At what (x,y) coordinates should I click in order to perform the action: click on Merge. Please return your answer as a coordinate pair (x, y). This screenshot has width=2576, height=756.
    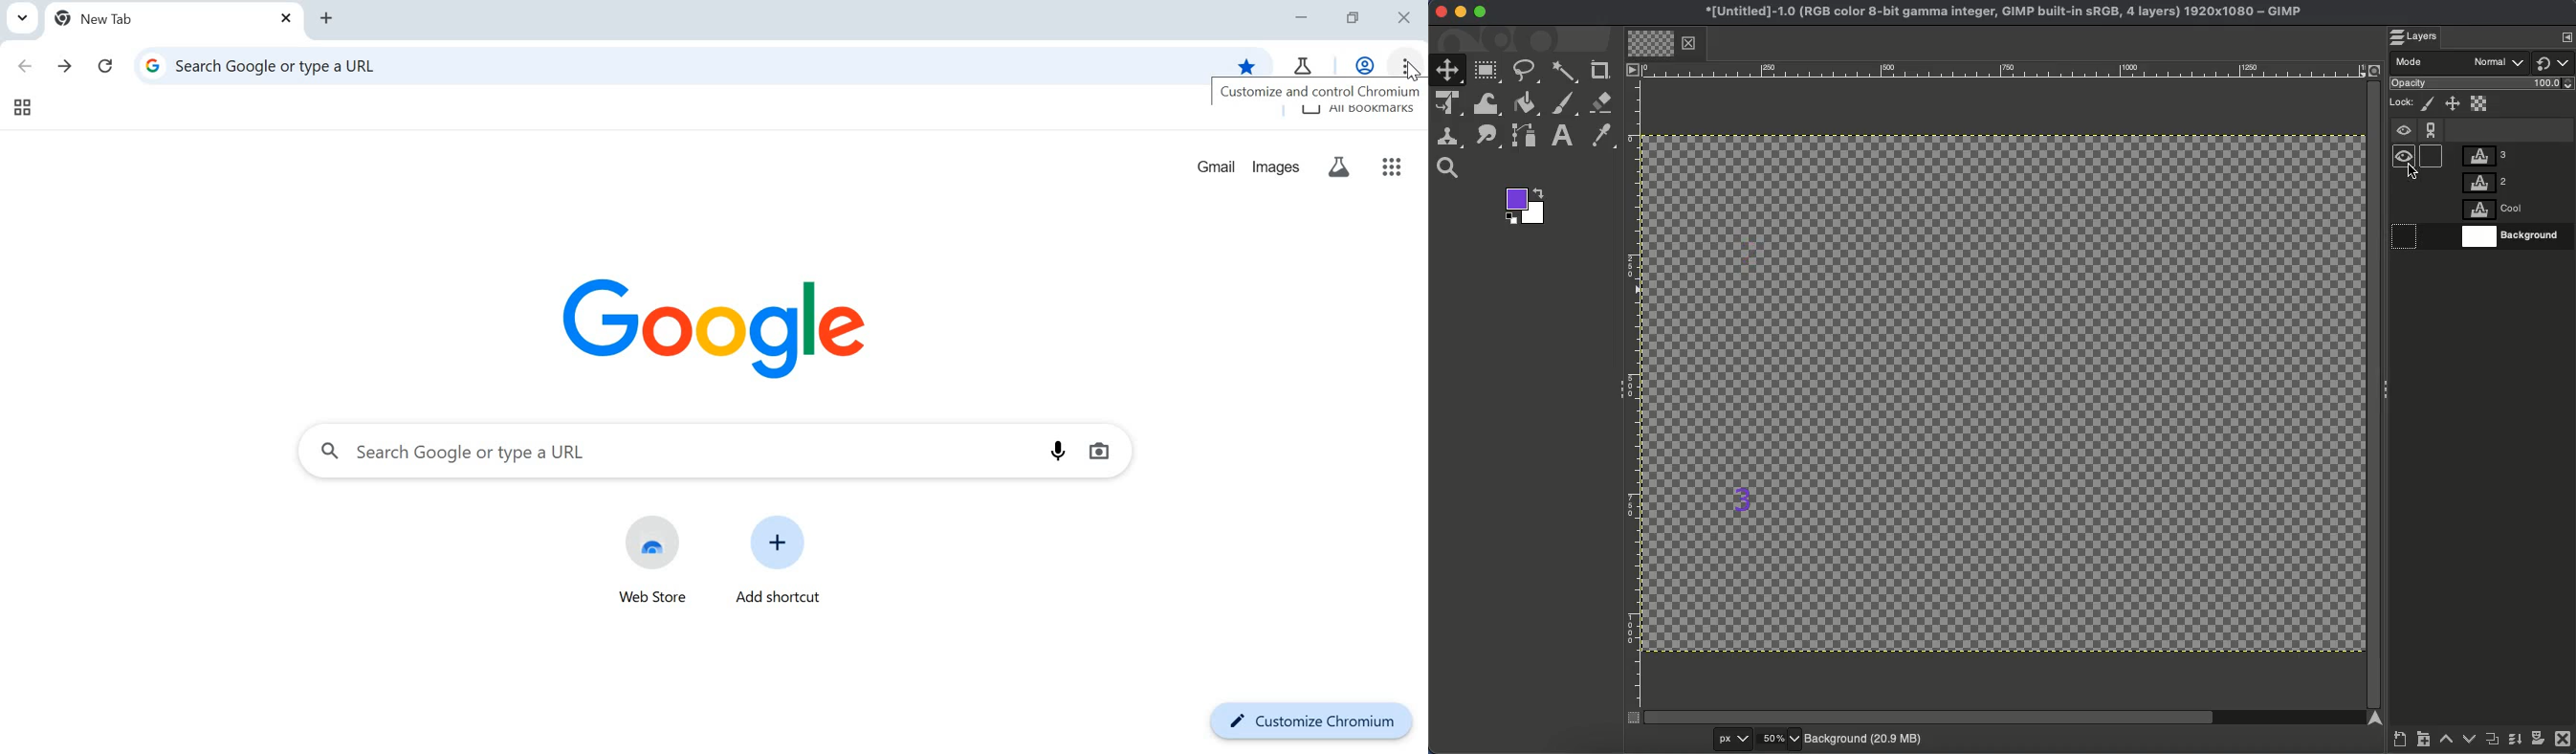
    Looking at the image, I should click on (2514, 743).